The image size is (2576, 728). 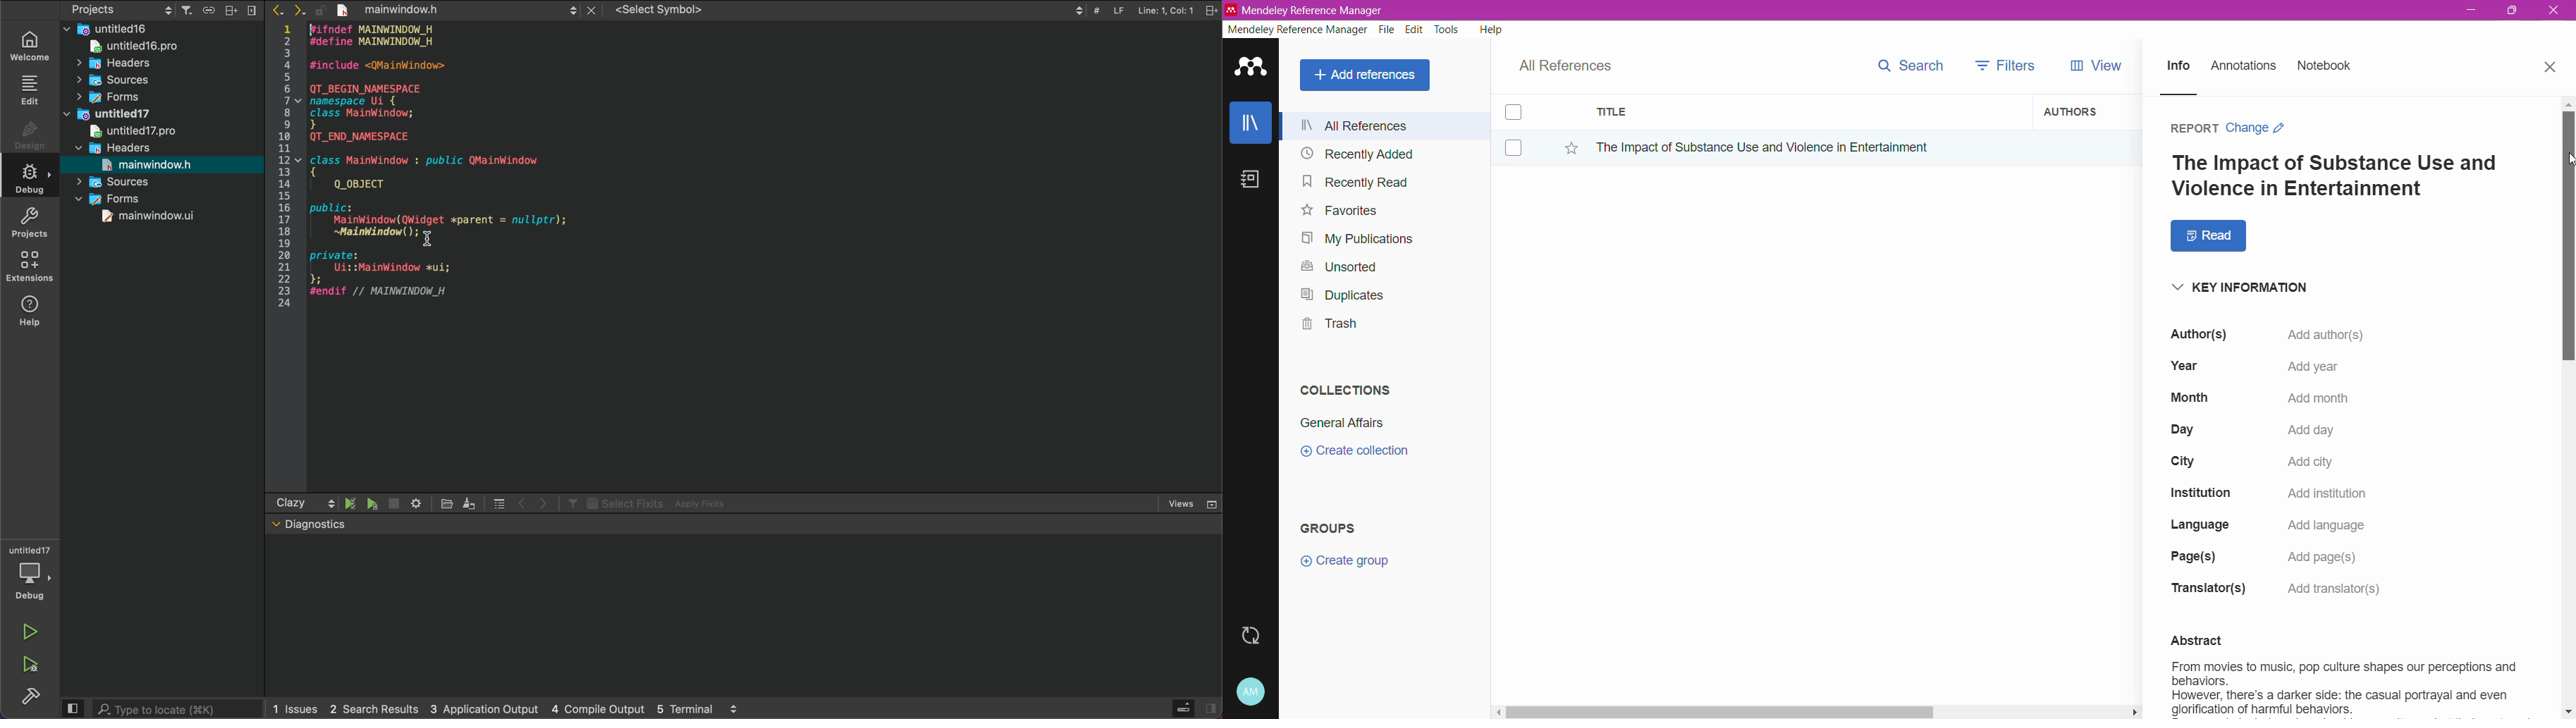 I want to click on scroll bar, so click(x=1817, y=710).